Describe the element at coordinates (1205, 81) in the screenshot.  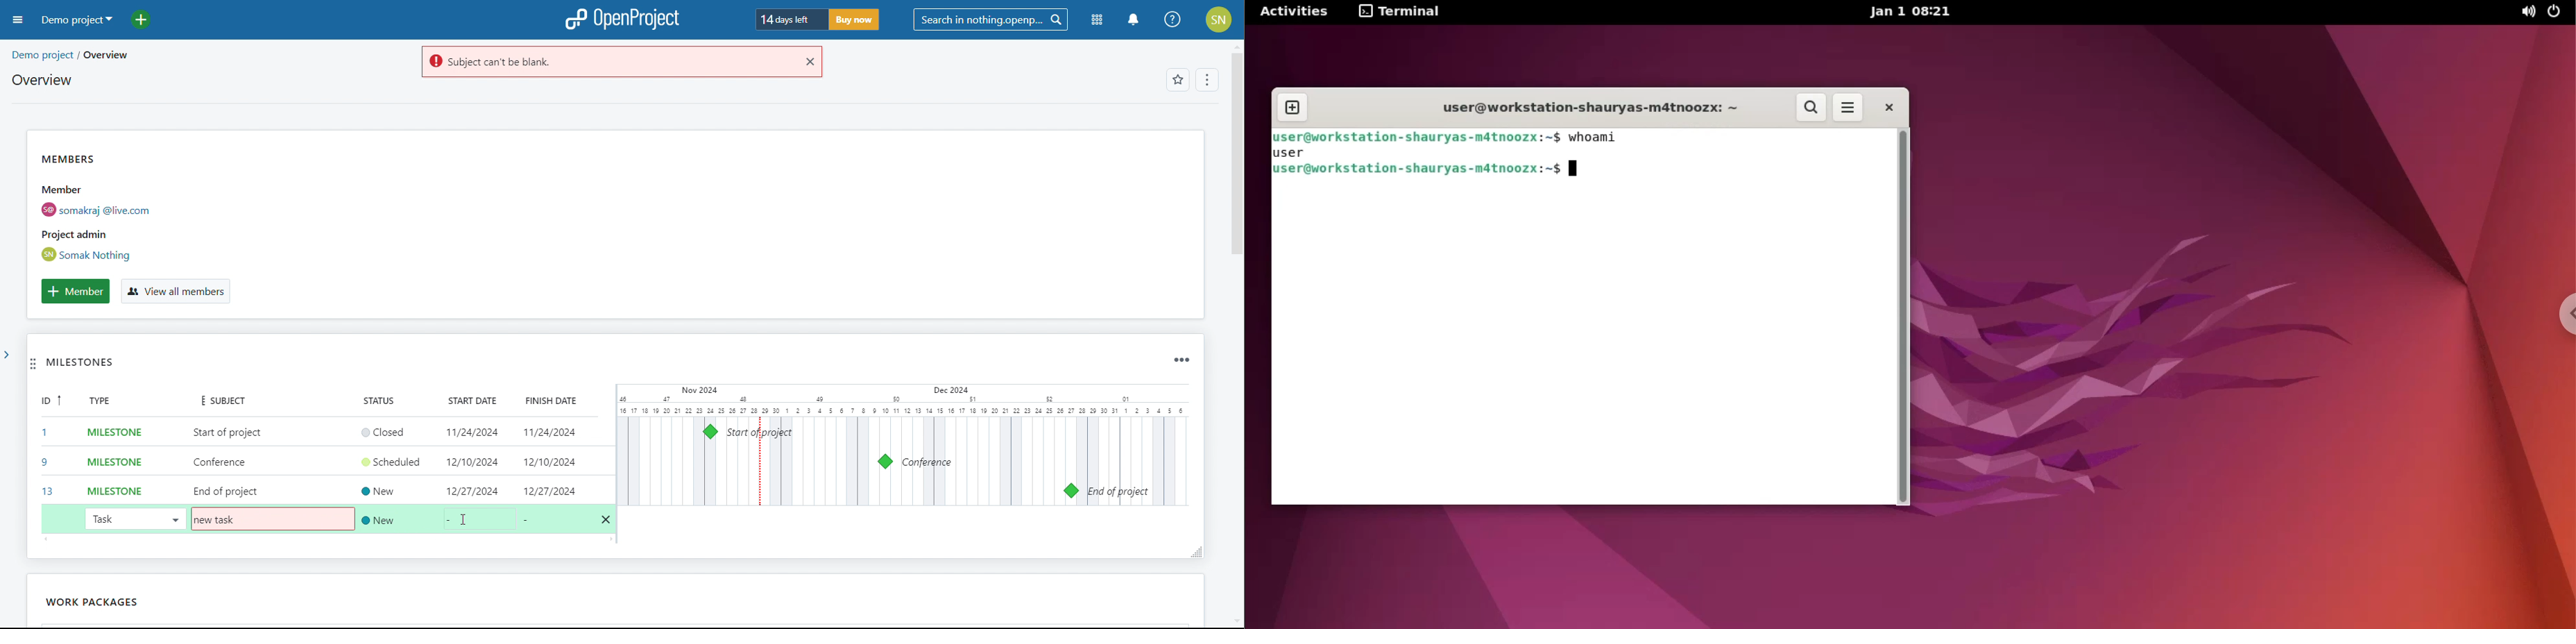
I see `options` at that location.